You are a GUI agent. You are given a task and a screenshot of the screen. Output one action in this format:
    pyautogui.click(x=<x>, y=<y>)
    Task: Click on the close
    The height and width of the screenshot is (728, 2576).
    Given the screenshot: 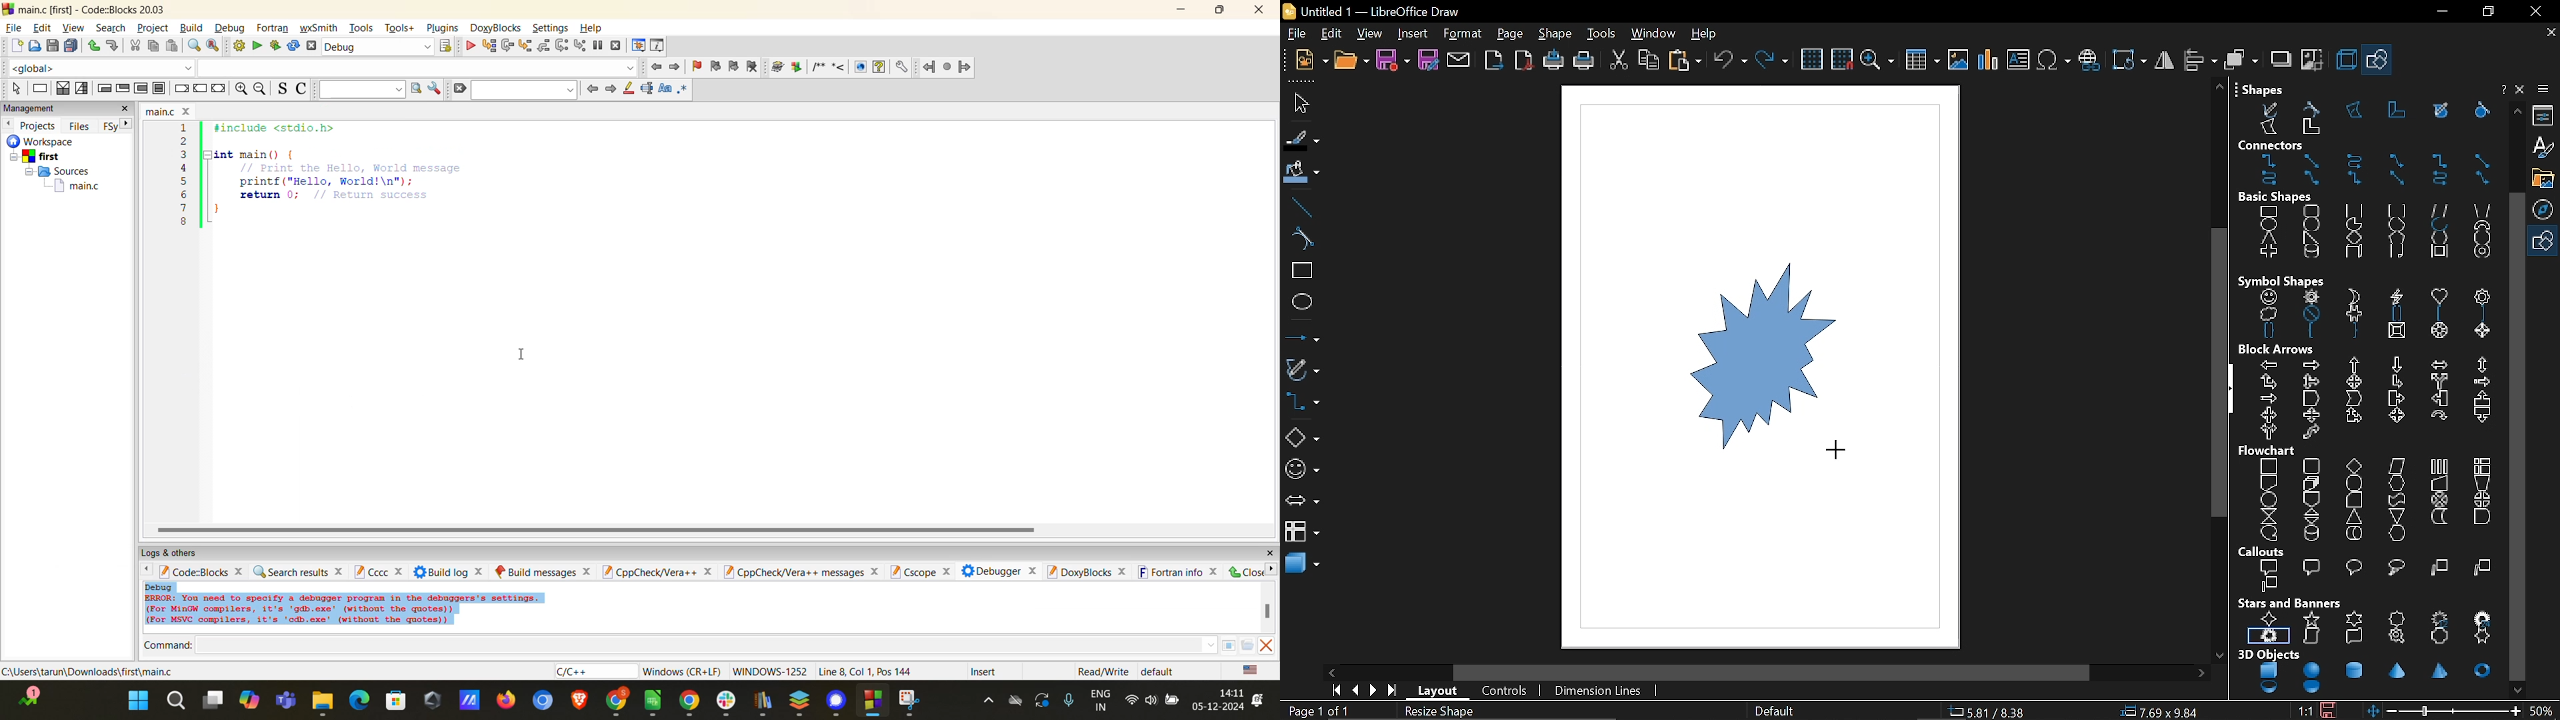 What is the action you would take?
    pyautogui.click(x=2532, y=11)
    